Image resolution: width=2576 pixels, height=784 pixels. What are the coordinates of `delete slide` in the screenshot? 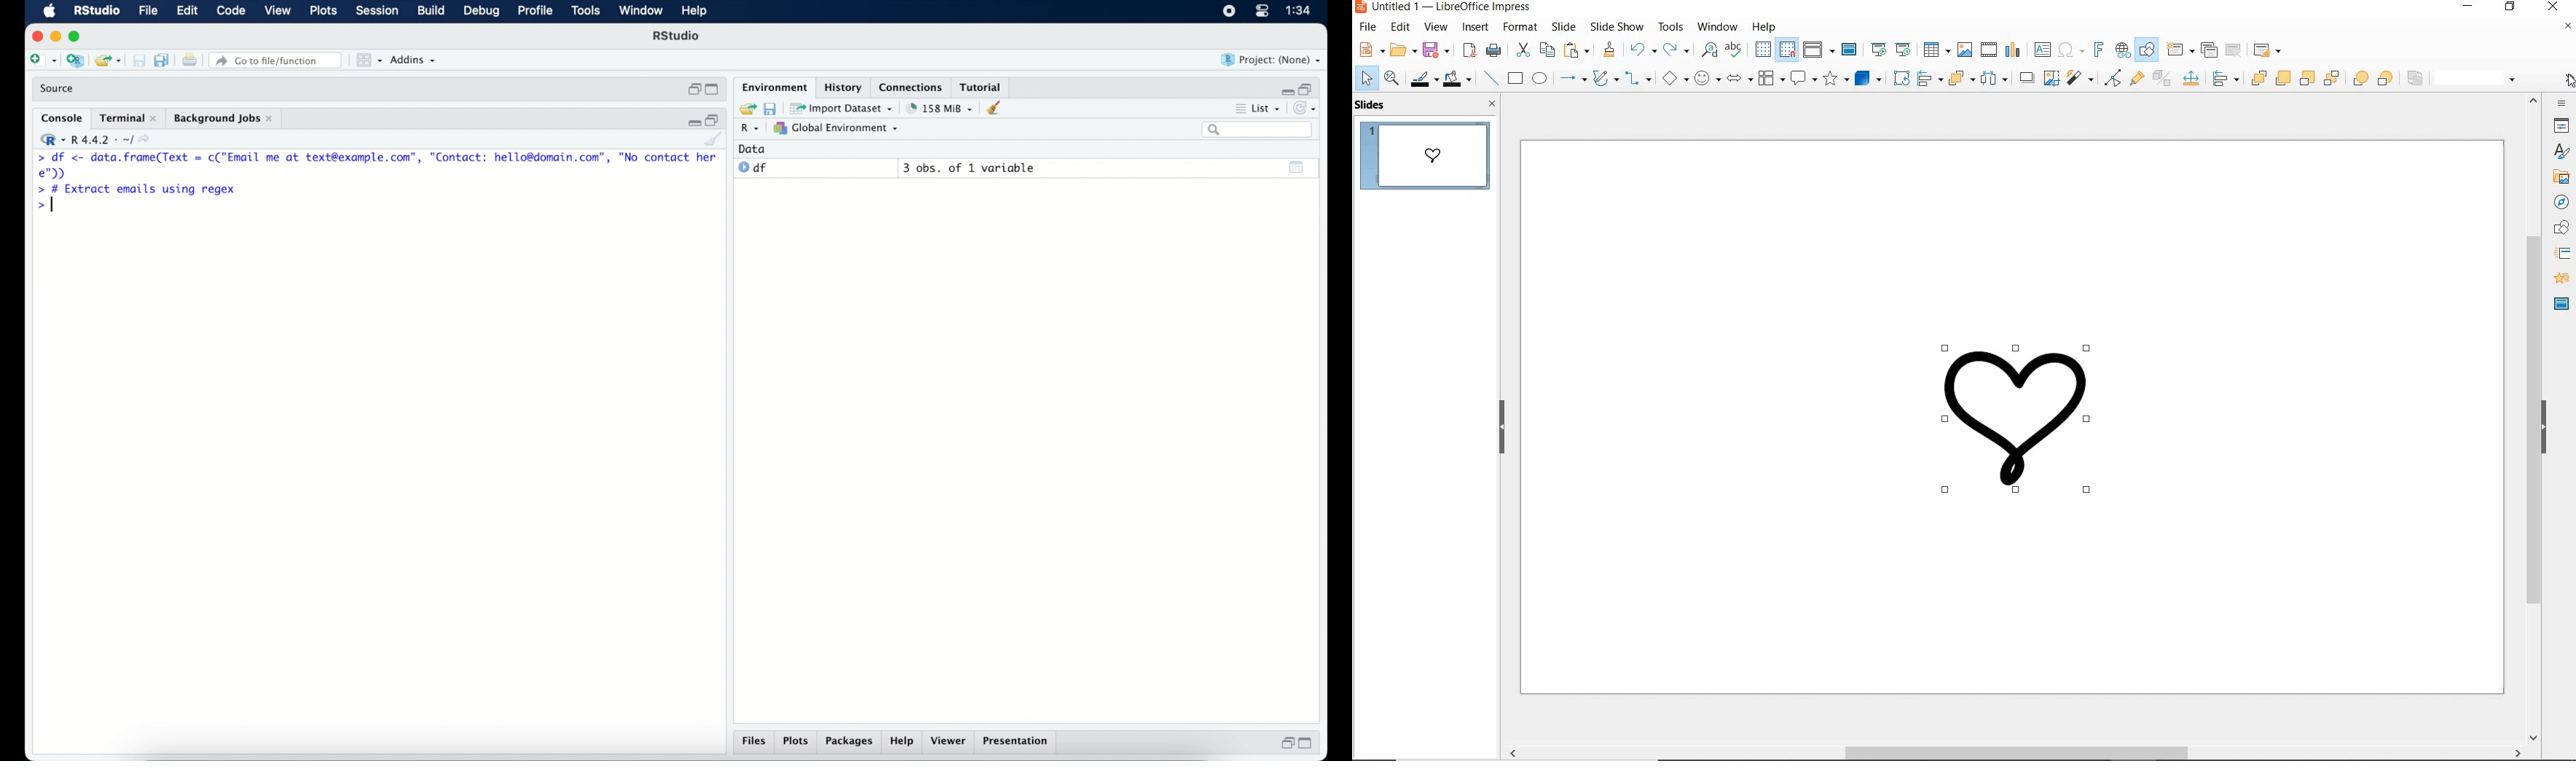 It's located at (2234, 50).